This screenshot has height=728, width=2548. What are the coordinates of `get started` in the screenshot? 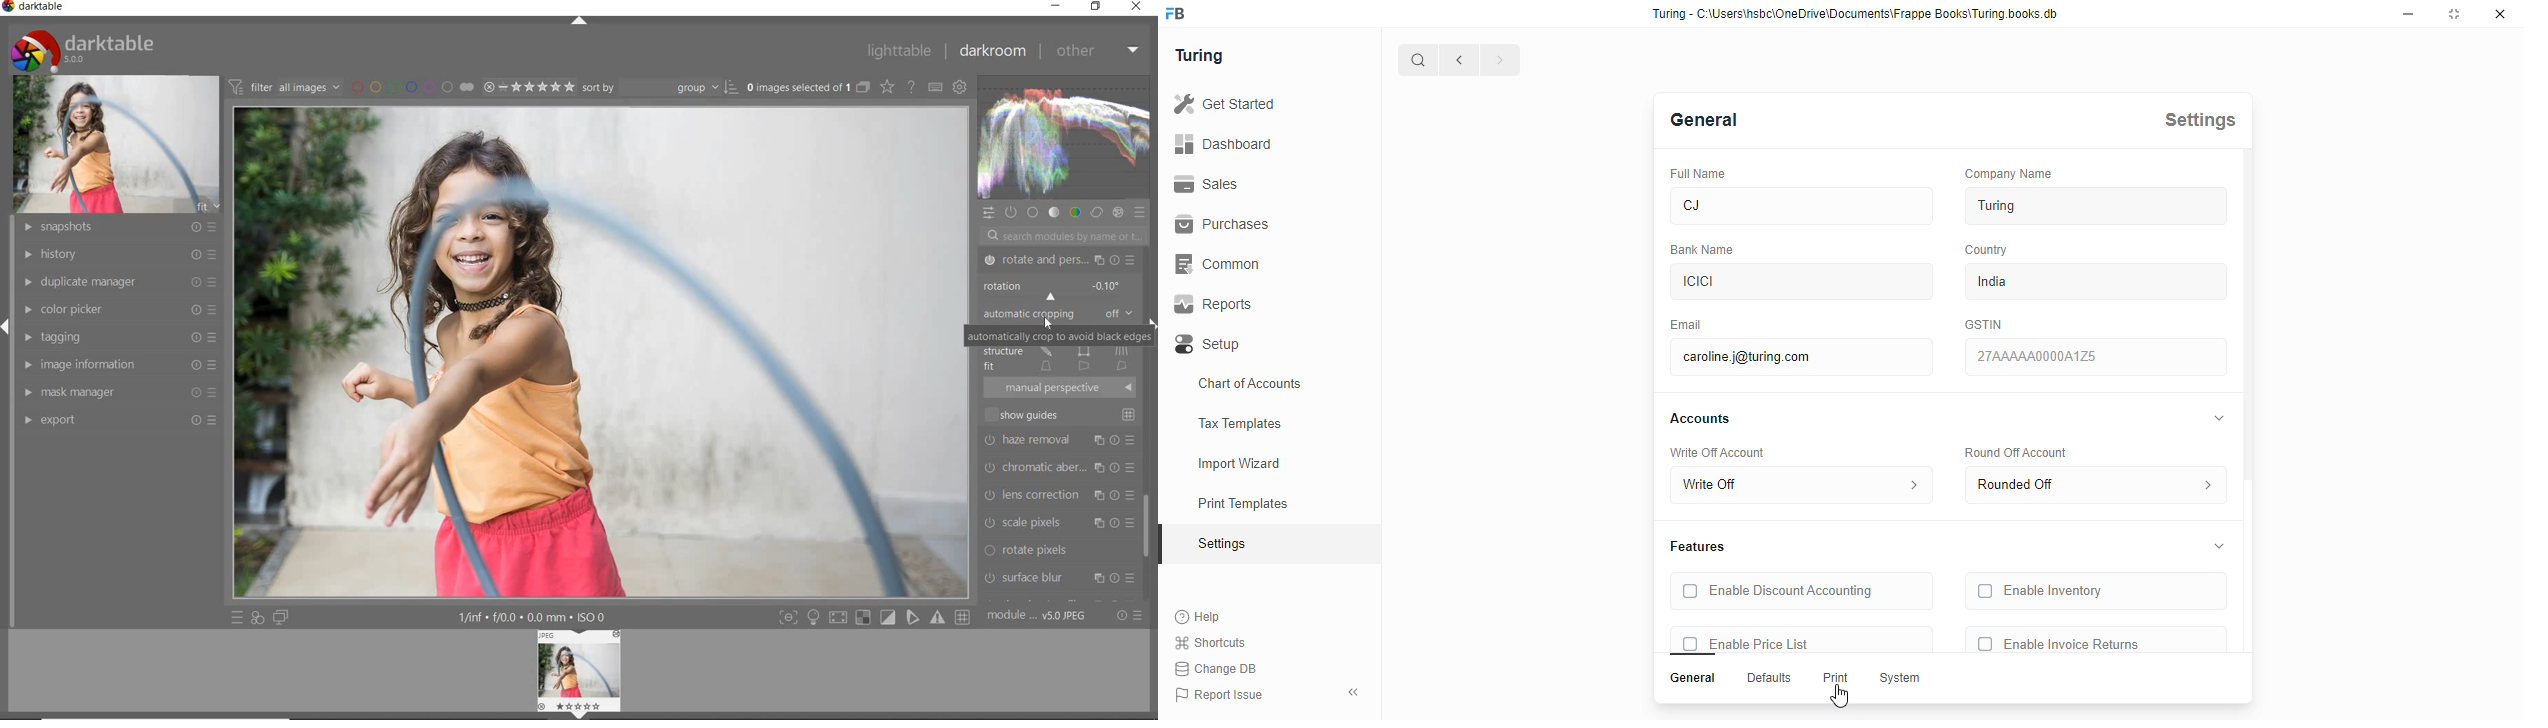 It's located at (1224, 104).